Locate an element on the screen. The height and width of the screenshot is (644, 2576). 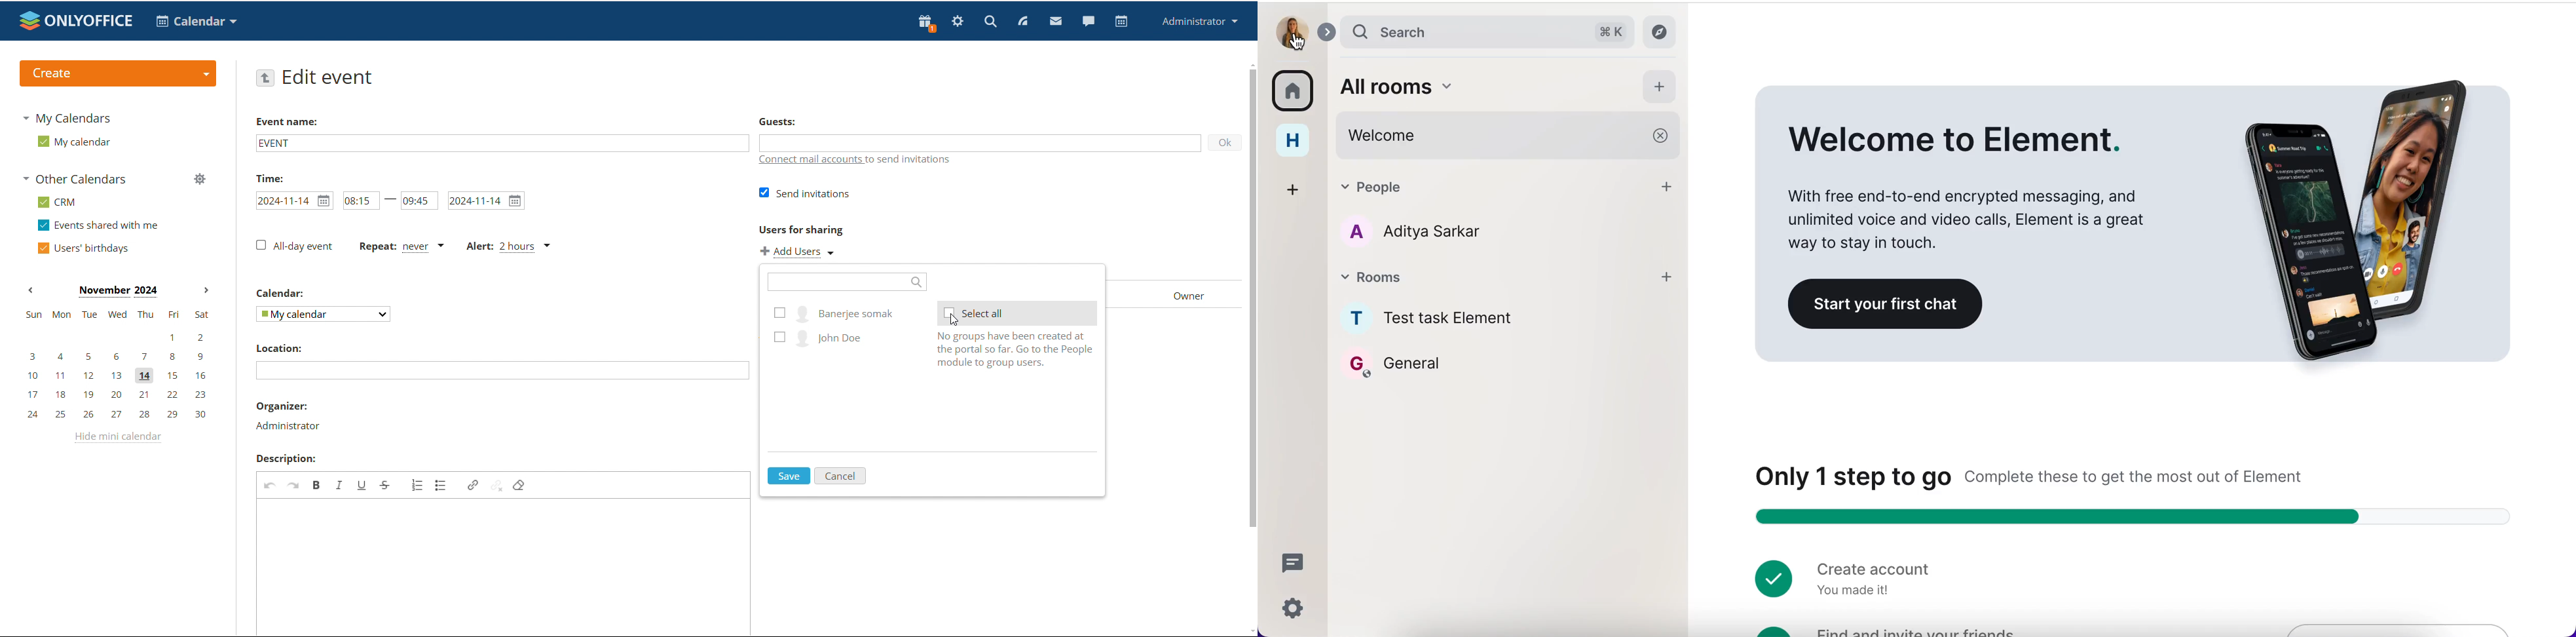
home is located at coordinates (1296, 139).